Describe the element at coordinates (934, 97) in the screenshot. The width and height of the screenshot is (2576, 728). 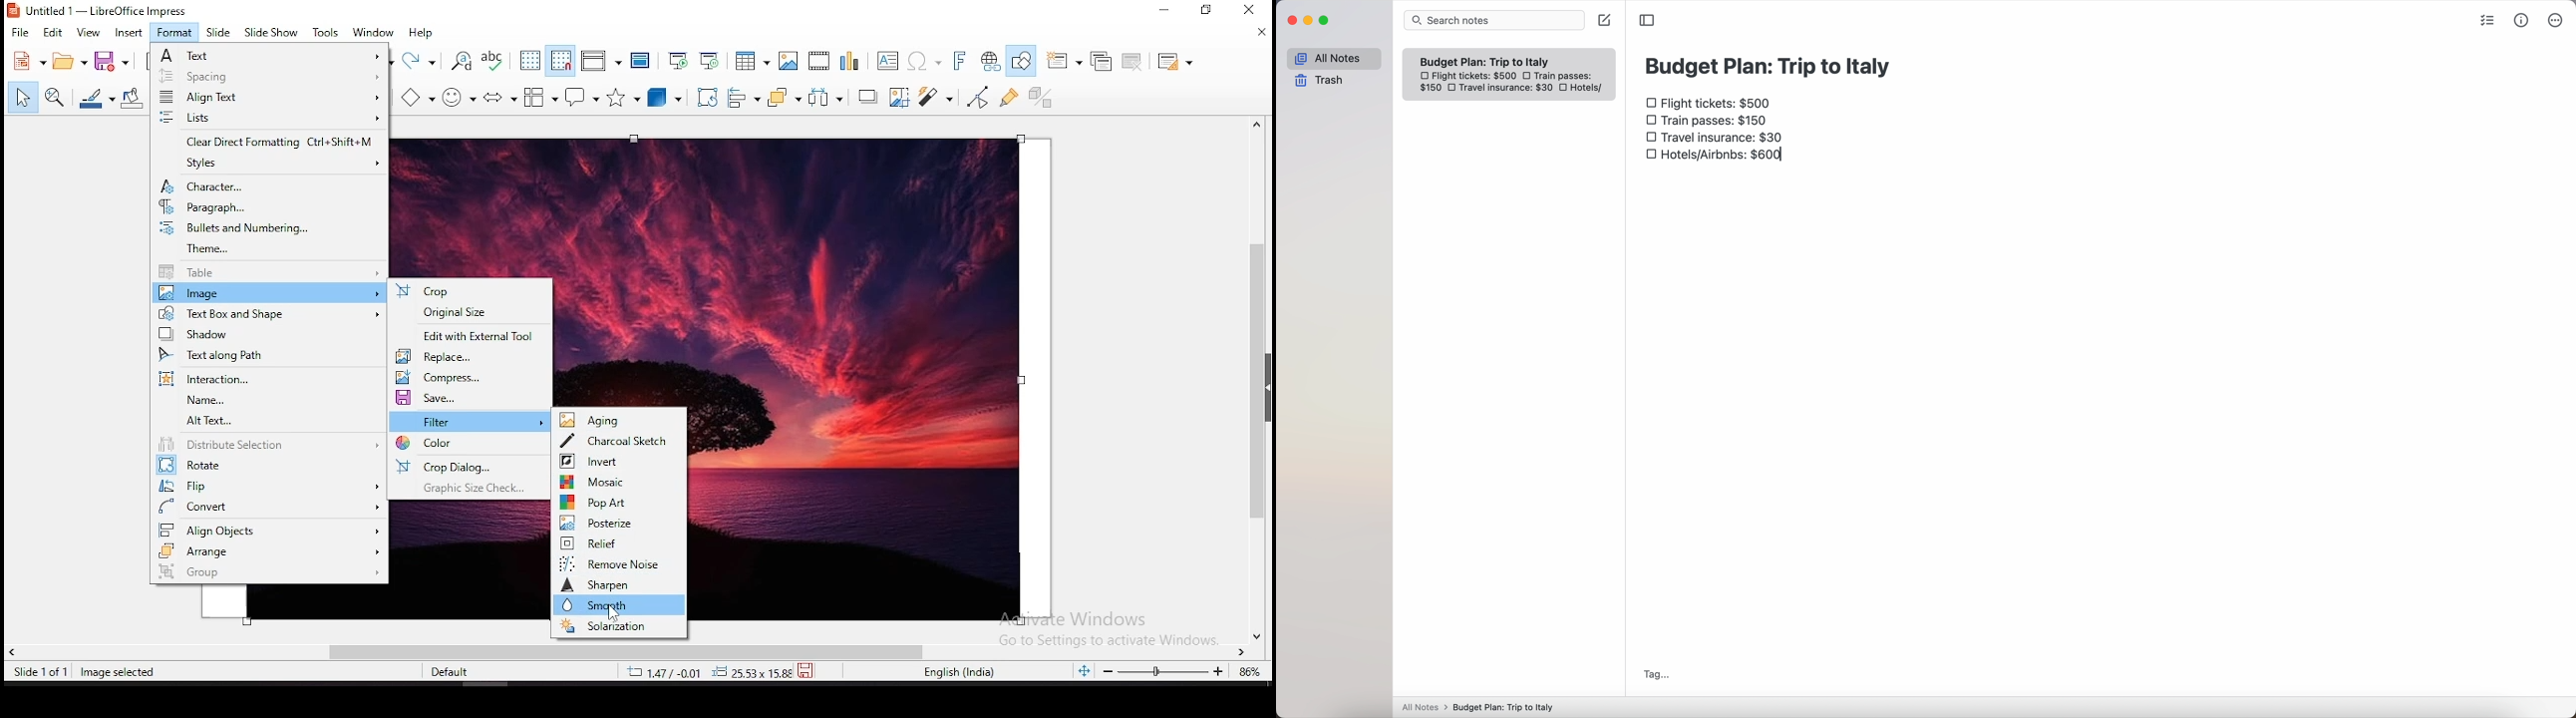
I see `filter` at that location.